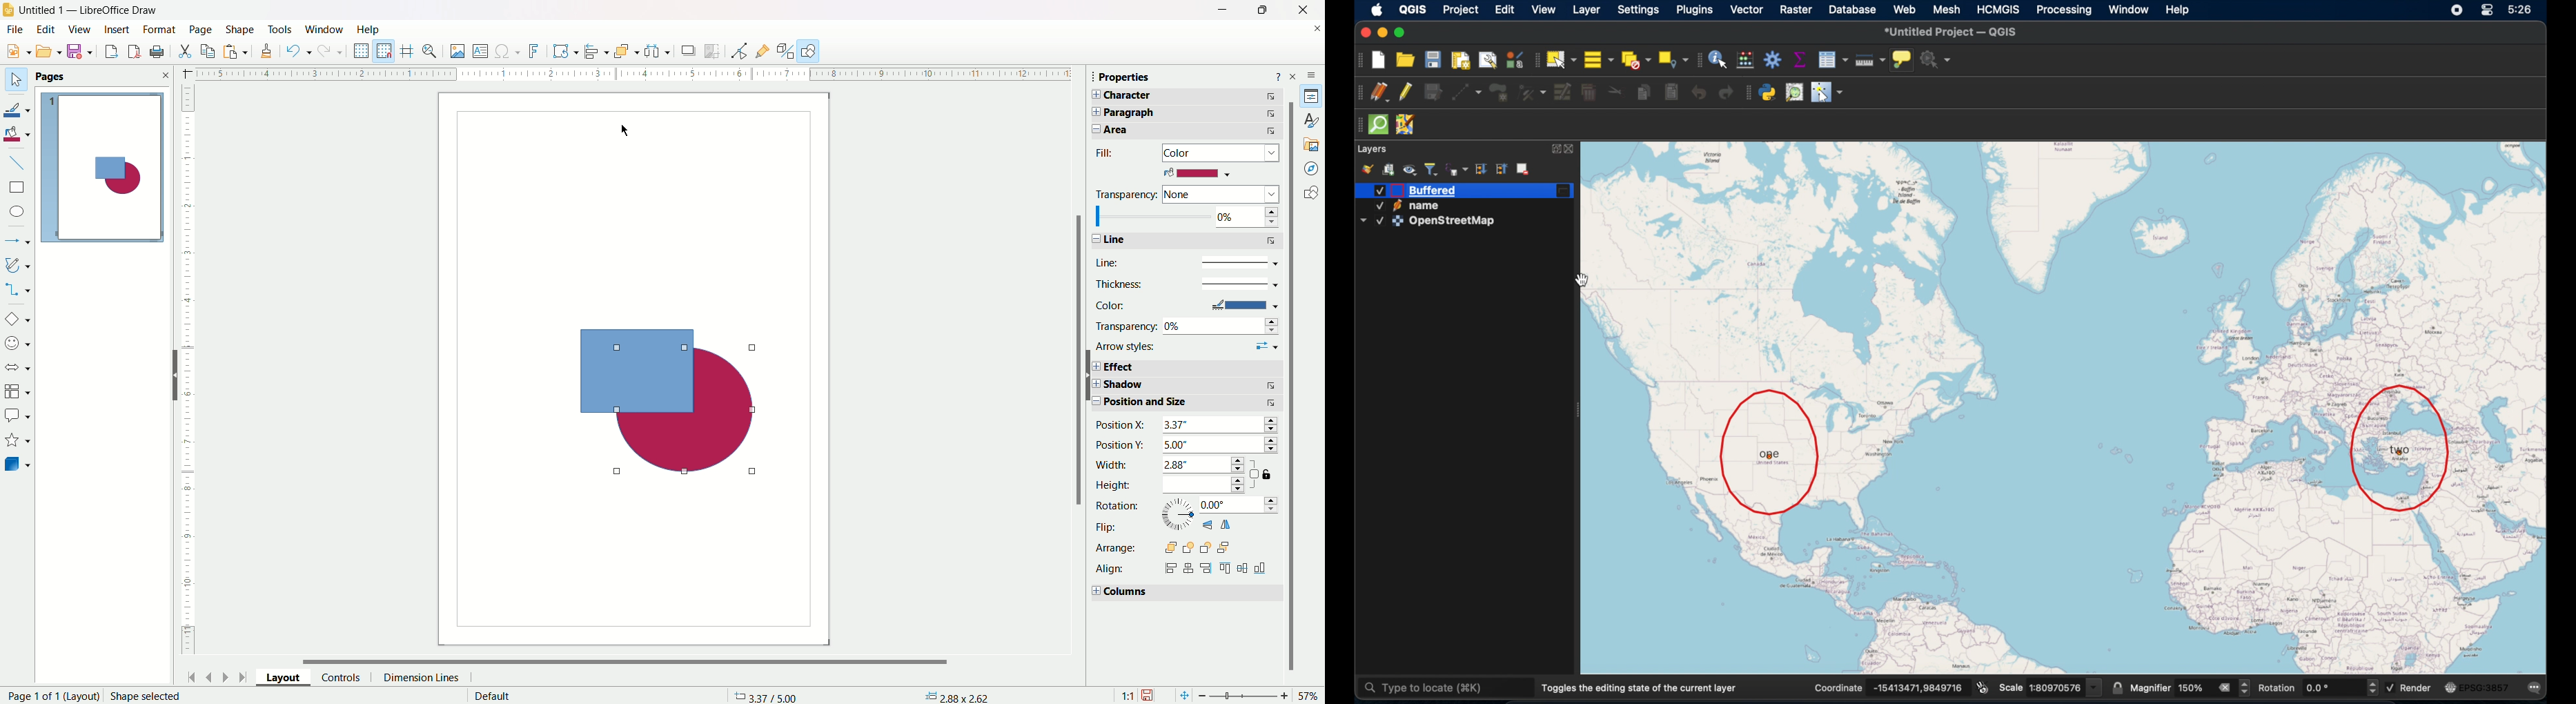 This screenshot has width=2576, height=728. I want to click on shapes, so click(1309, 193).